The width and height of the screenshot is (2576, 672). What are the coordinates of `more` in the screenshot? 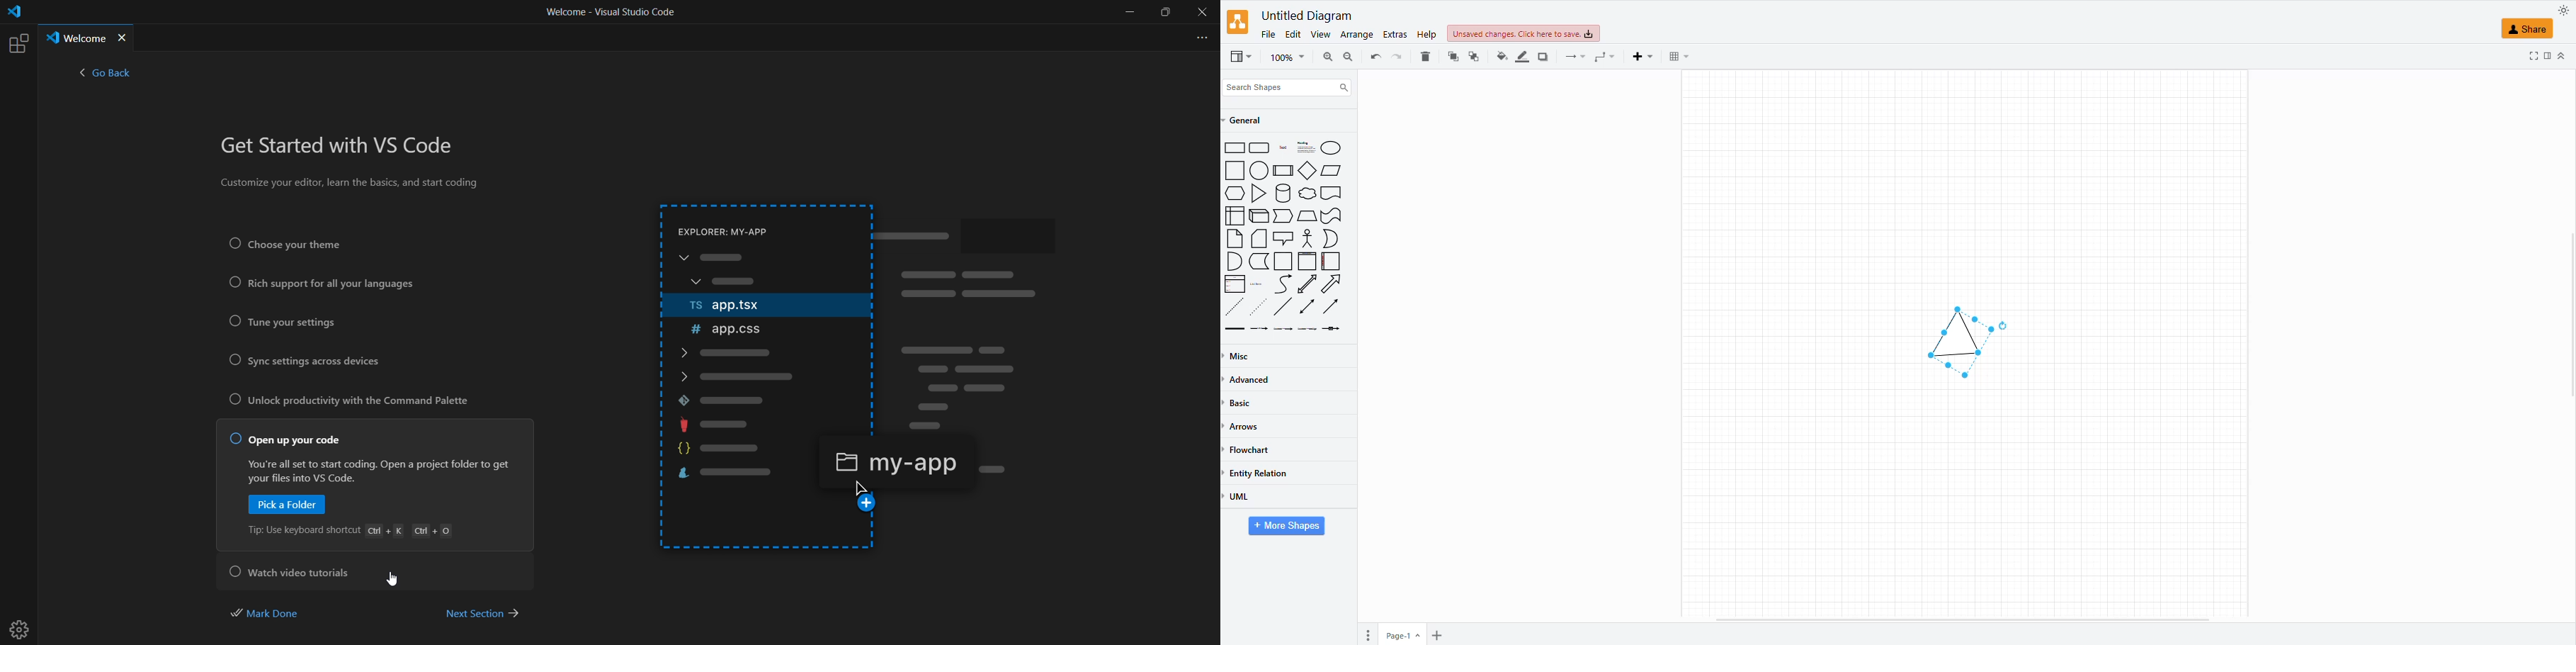 It's located at (1199, 36).